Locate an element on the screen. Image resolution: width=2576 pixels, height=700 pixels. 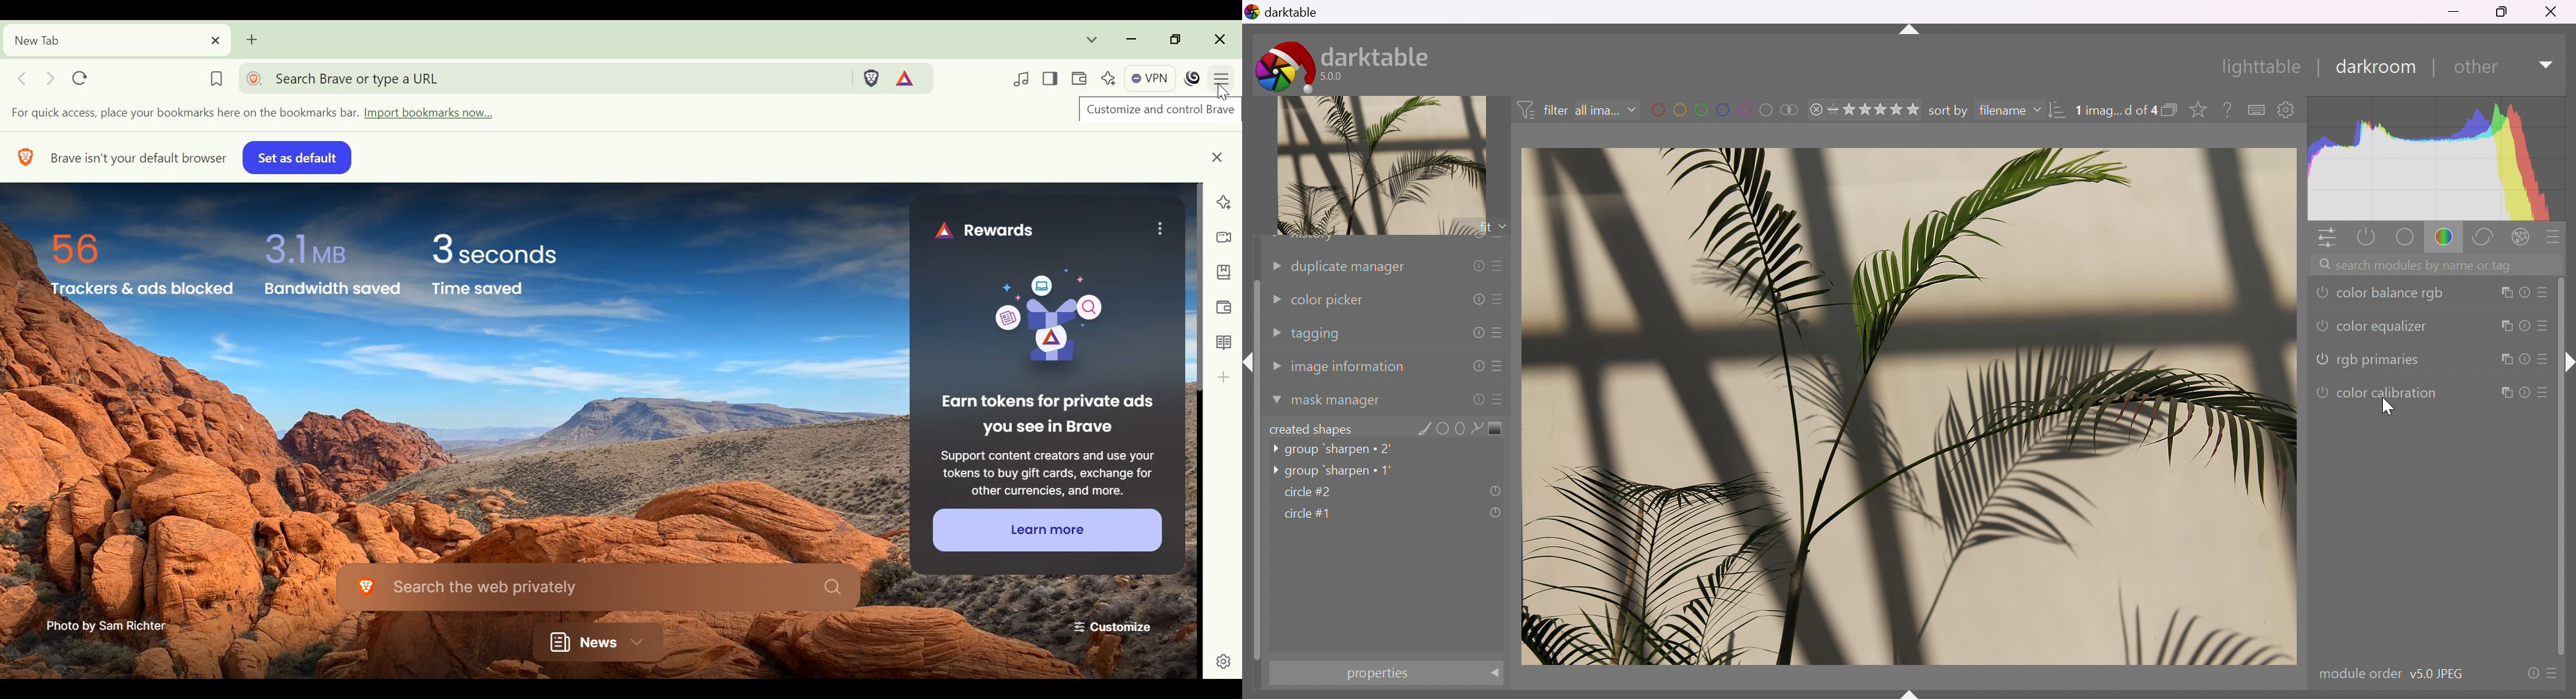
Brave Shield is located at coordinates (873, 78).